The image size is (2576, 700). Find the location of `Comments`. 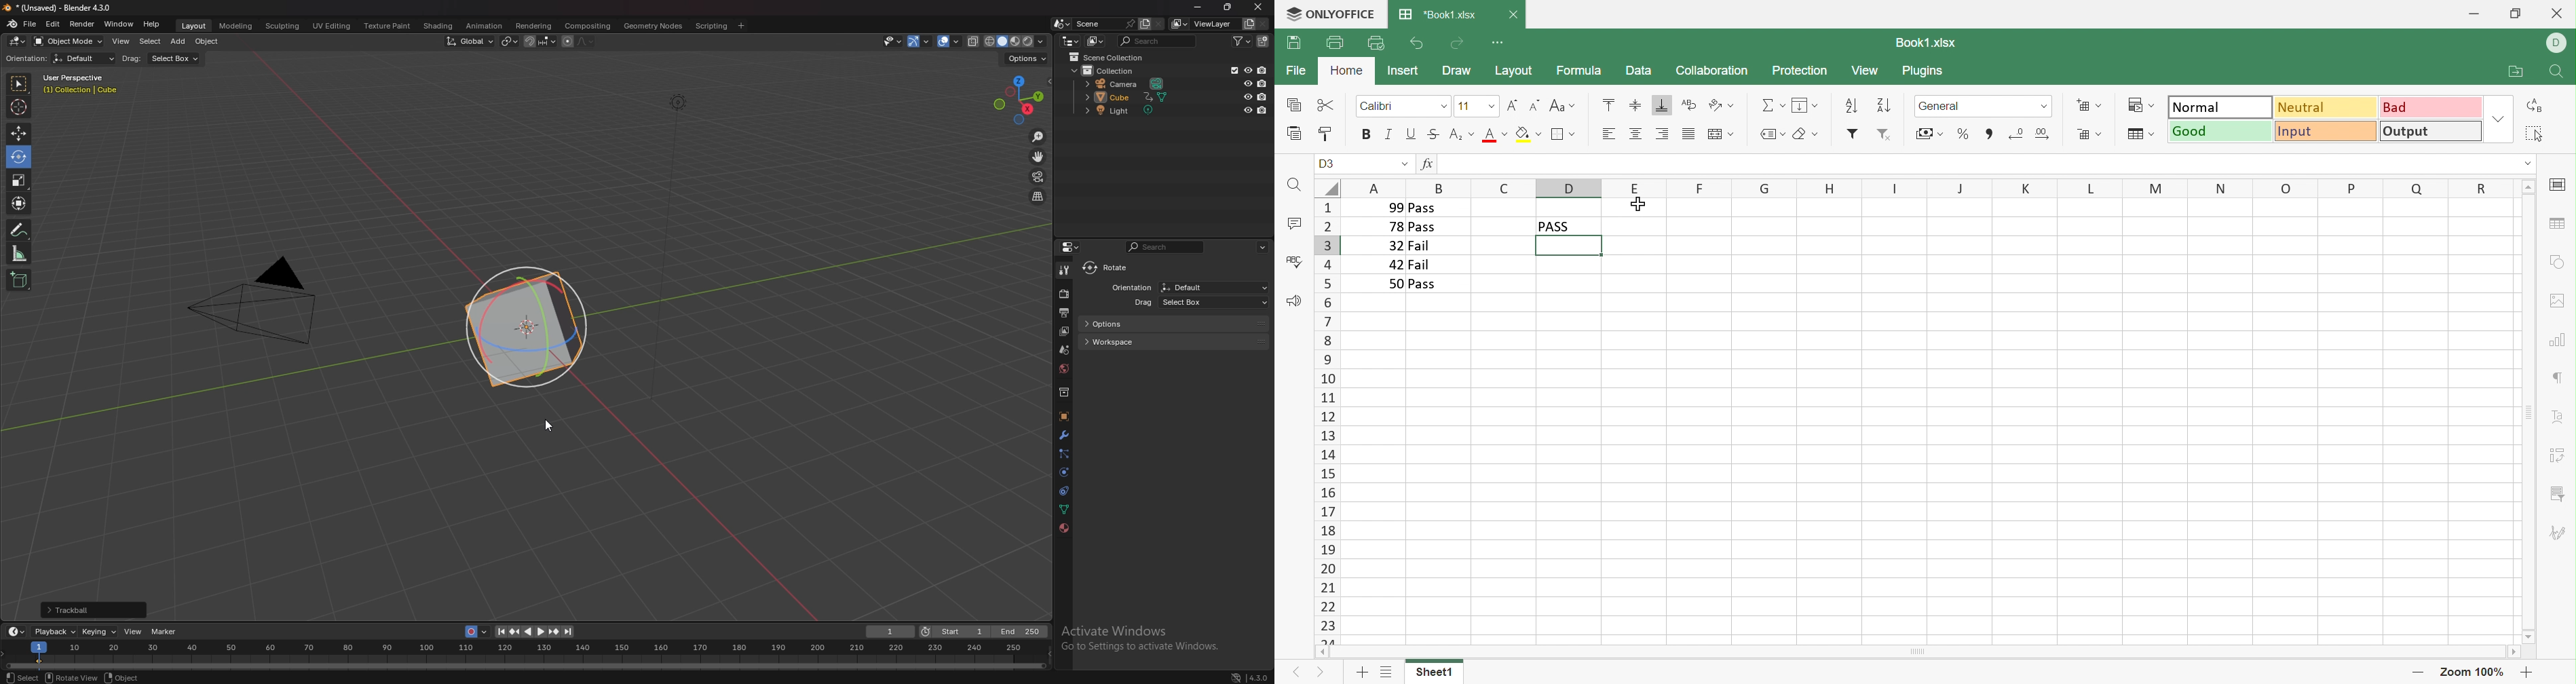

Comments is located at coordinates (1295, 225).